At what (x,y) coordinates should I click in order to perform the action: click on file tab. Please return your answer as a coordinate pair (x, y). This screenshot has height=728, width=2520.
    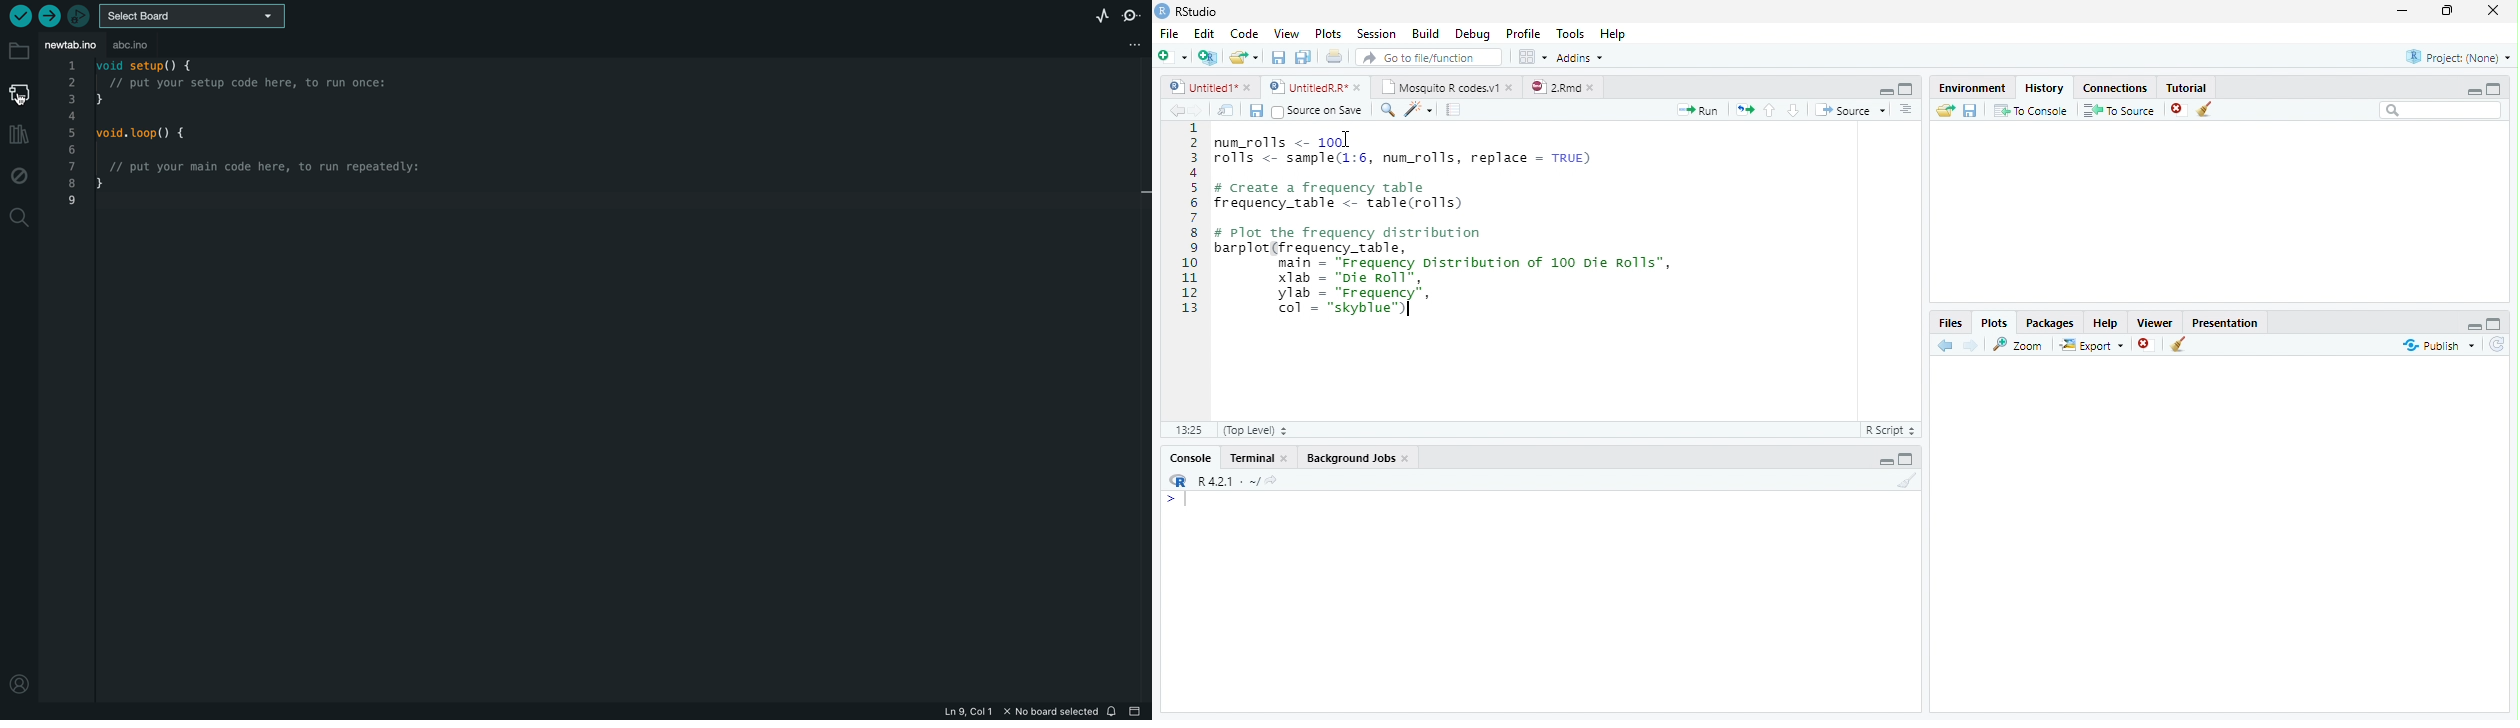
    Looking at the image, I should click on (70, 44).